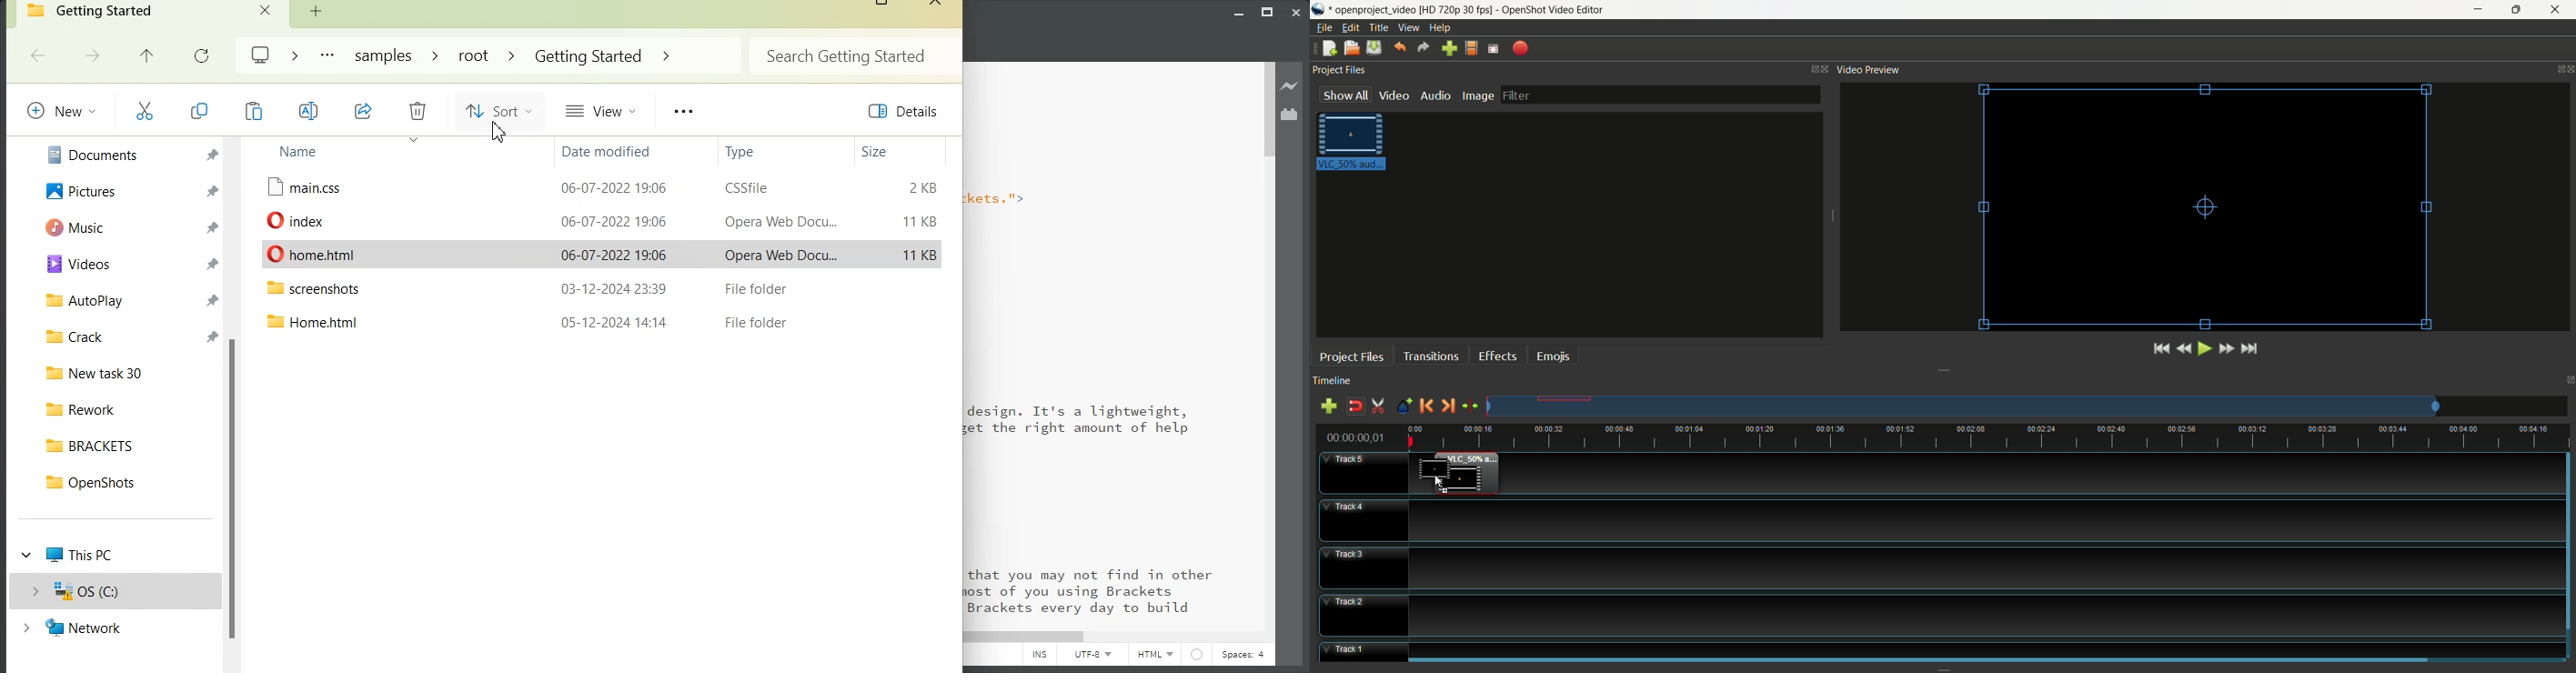 The height and width of the screenshot is (700, 2576). Describe the element at coordinates (93, 55) in the screenshot. I see `Go forward` at that location.